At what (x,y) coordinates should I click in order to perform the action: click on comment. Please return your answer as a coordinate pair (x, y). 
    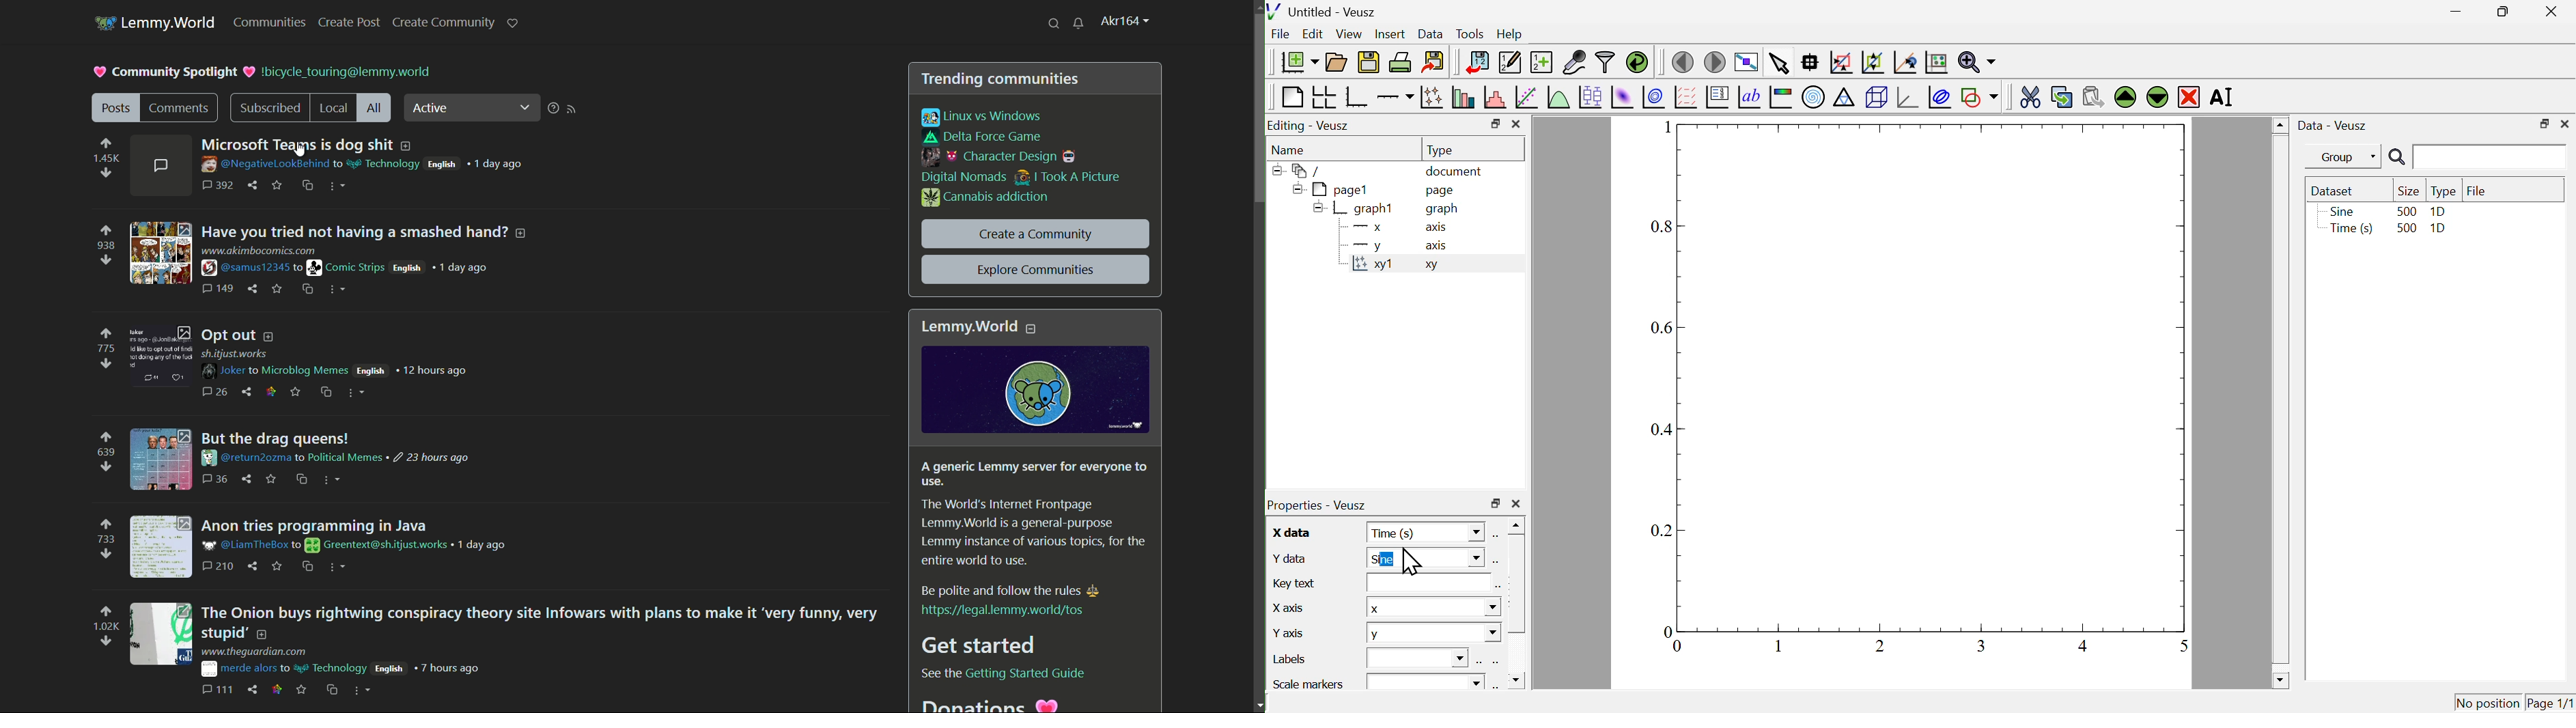
    Looking at the image, I should click on (218, 287).